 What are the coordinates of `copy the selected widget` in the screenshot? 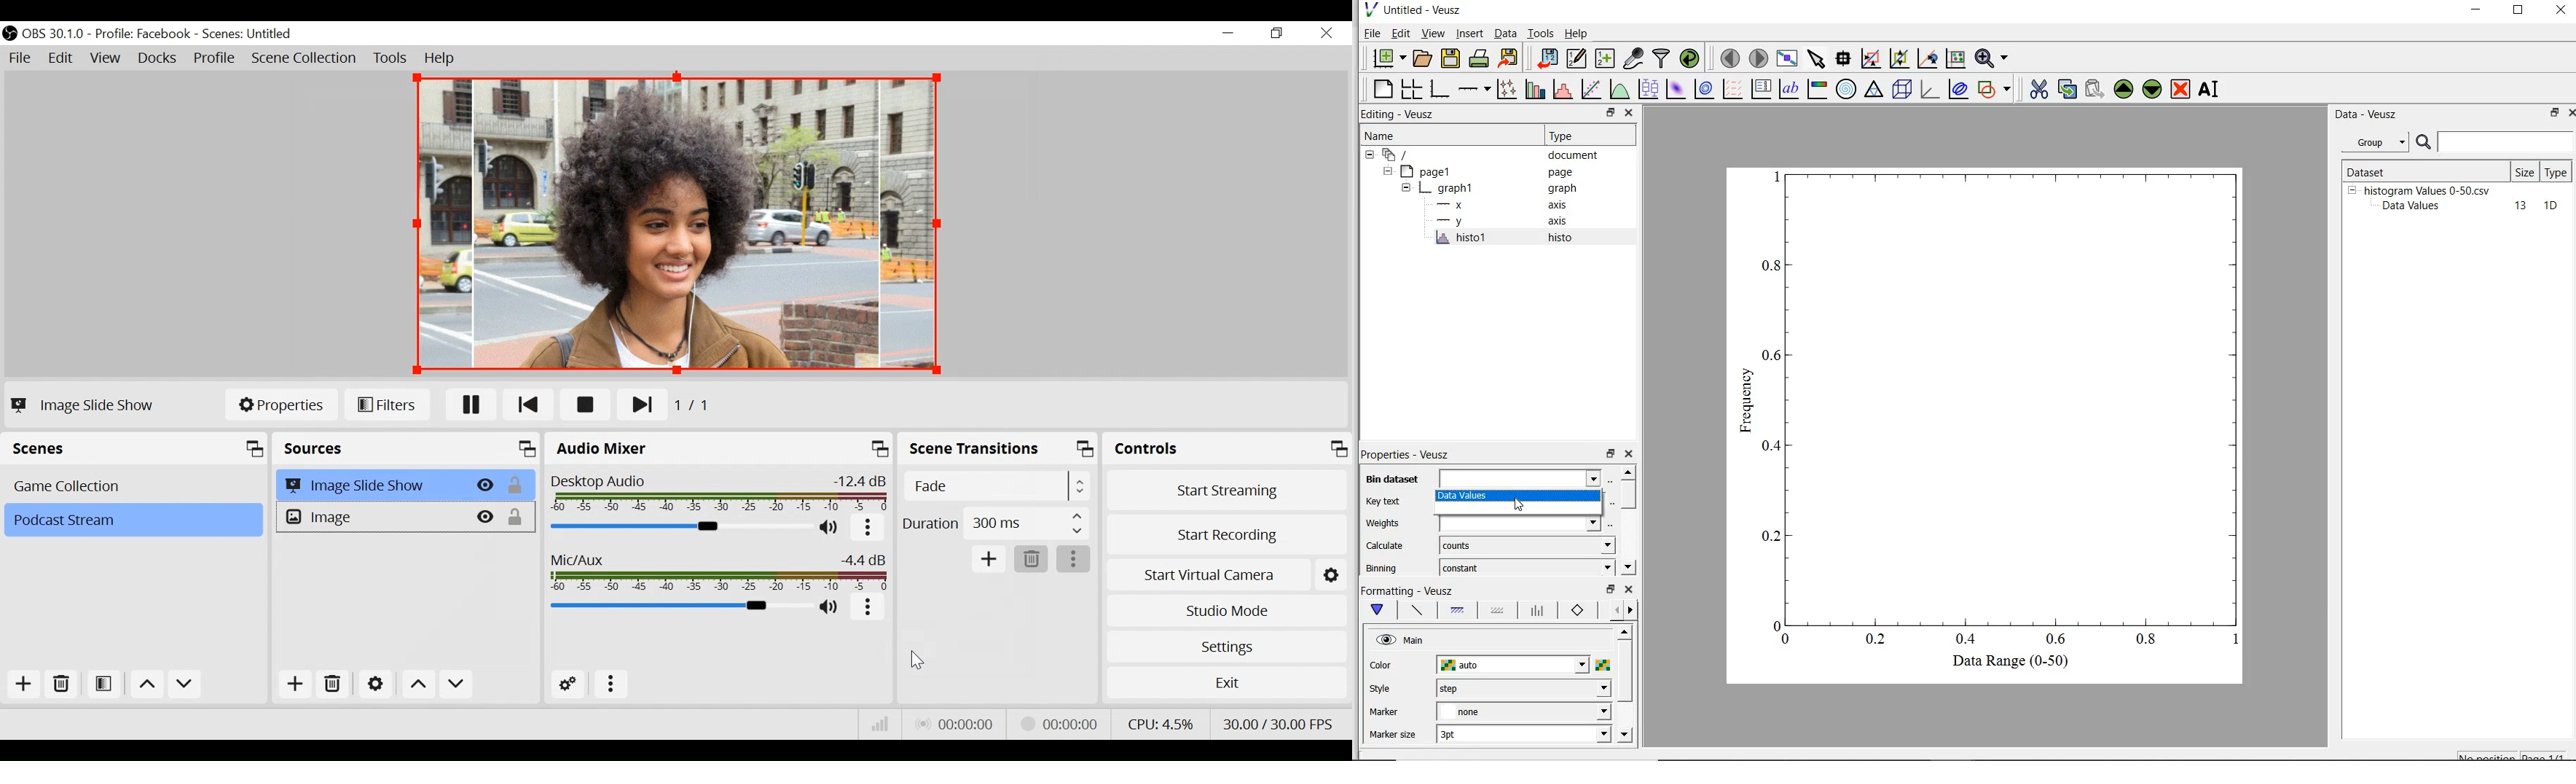 It's located at (2066, 91).